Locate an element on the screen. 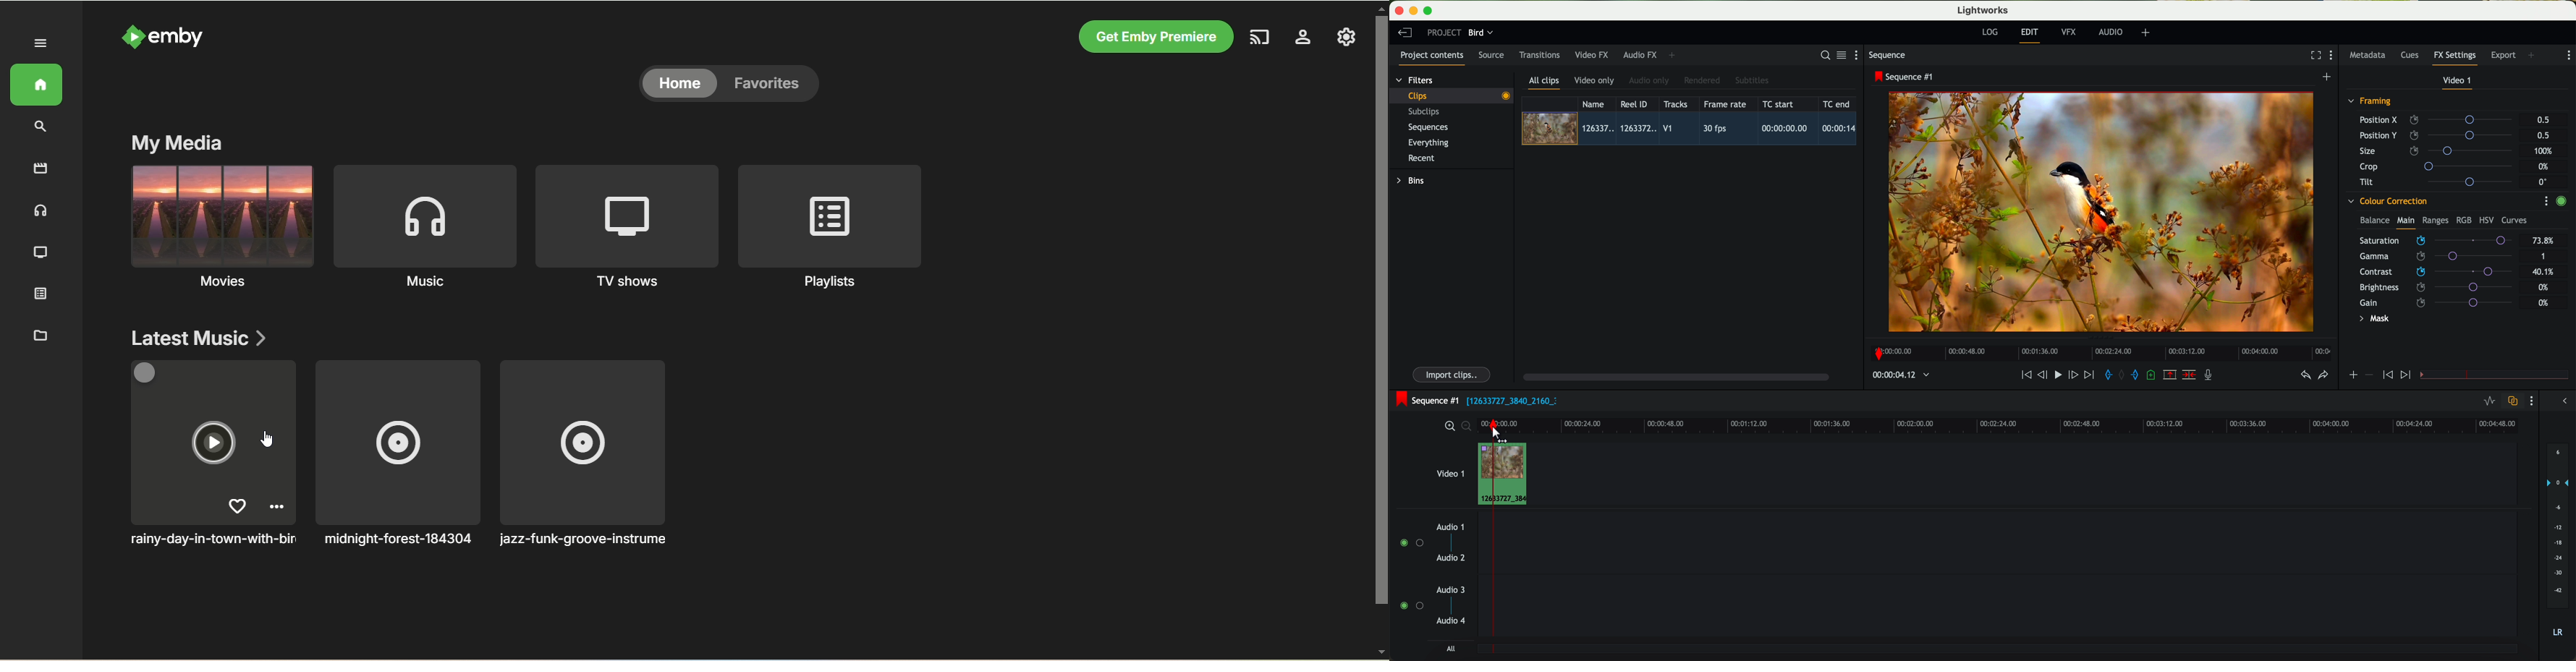  search for assets or bins is located at coordinates (1822, 55).